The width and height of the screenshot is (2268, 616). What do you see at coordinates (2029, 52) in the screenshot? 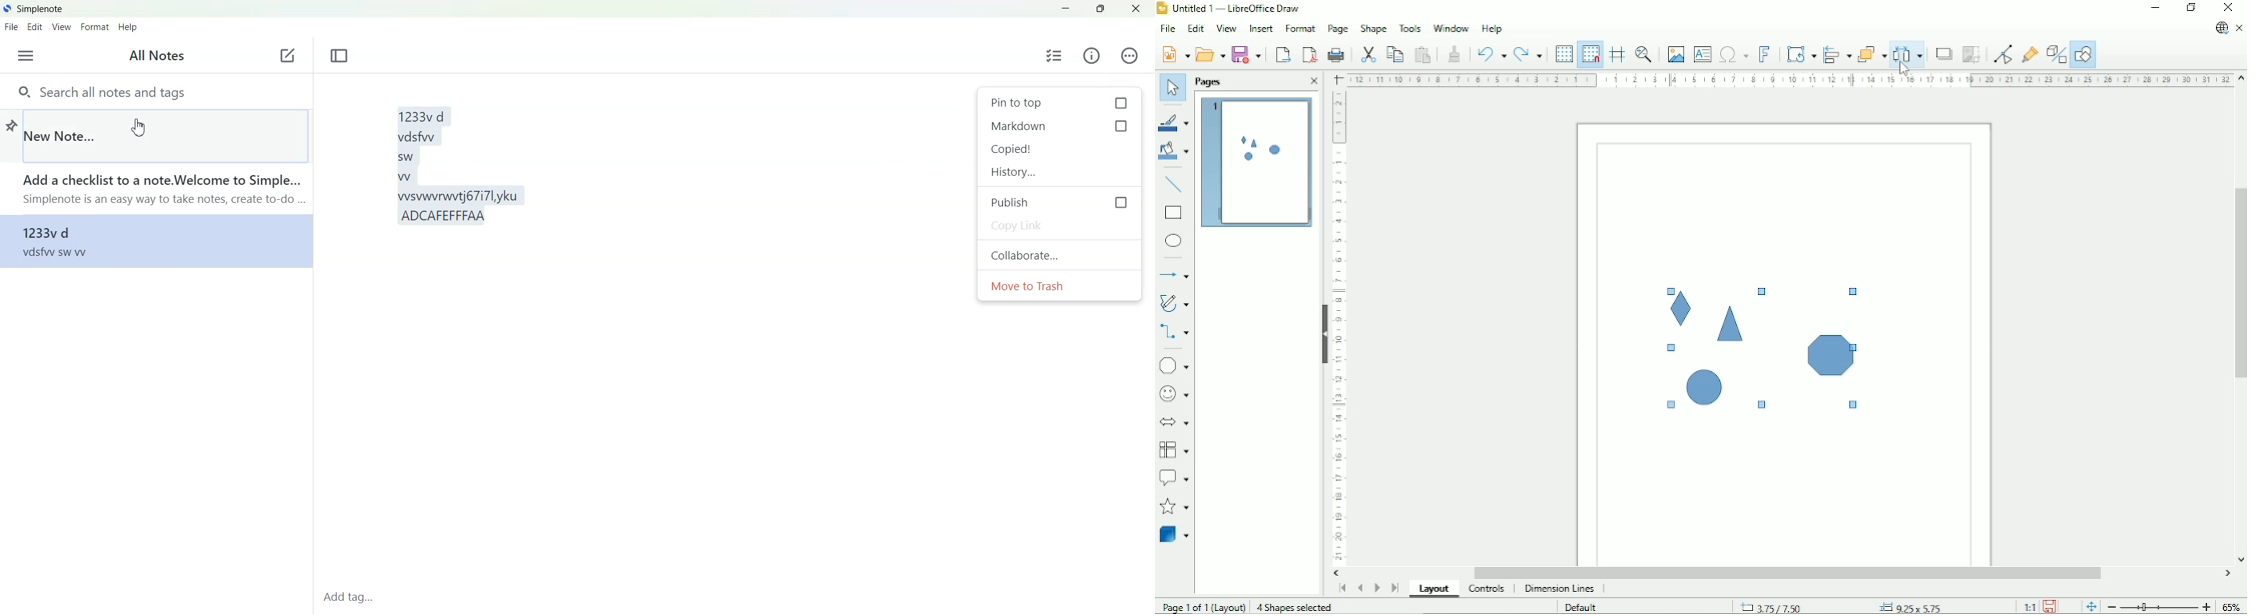
I see `Show gluepoint functions` at bounding box center [2029, 52].